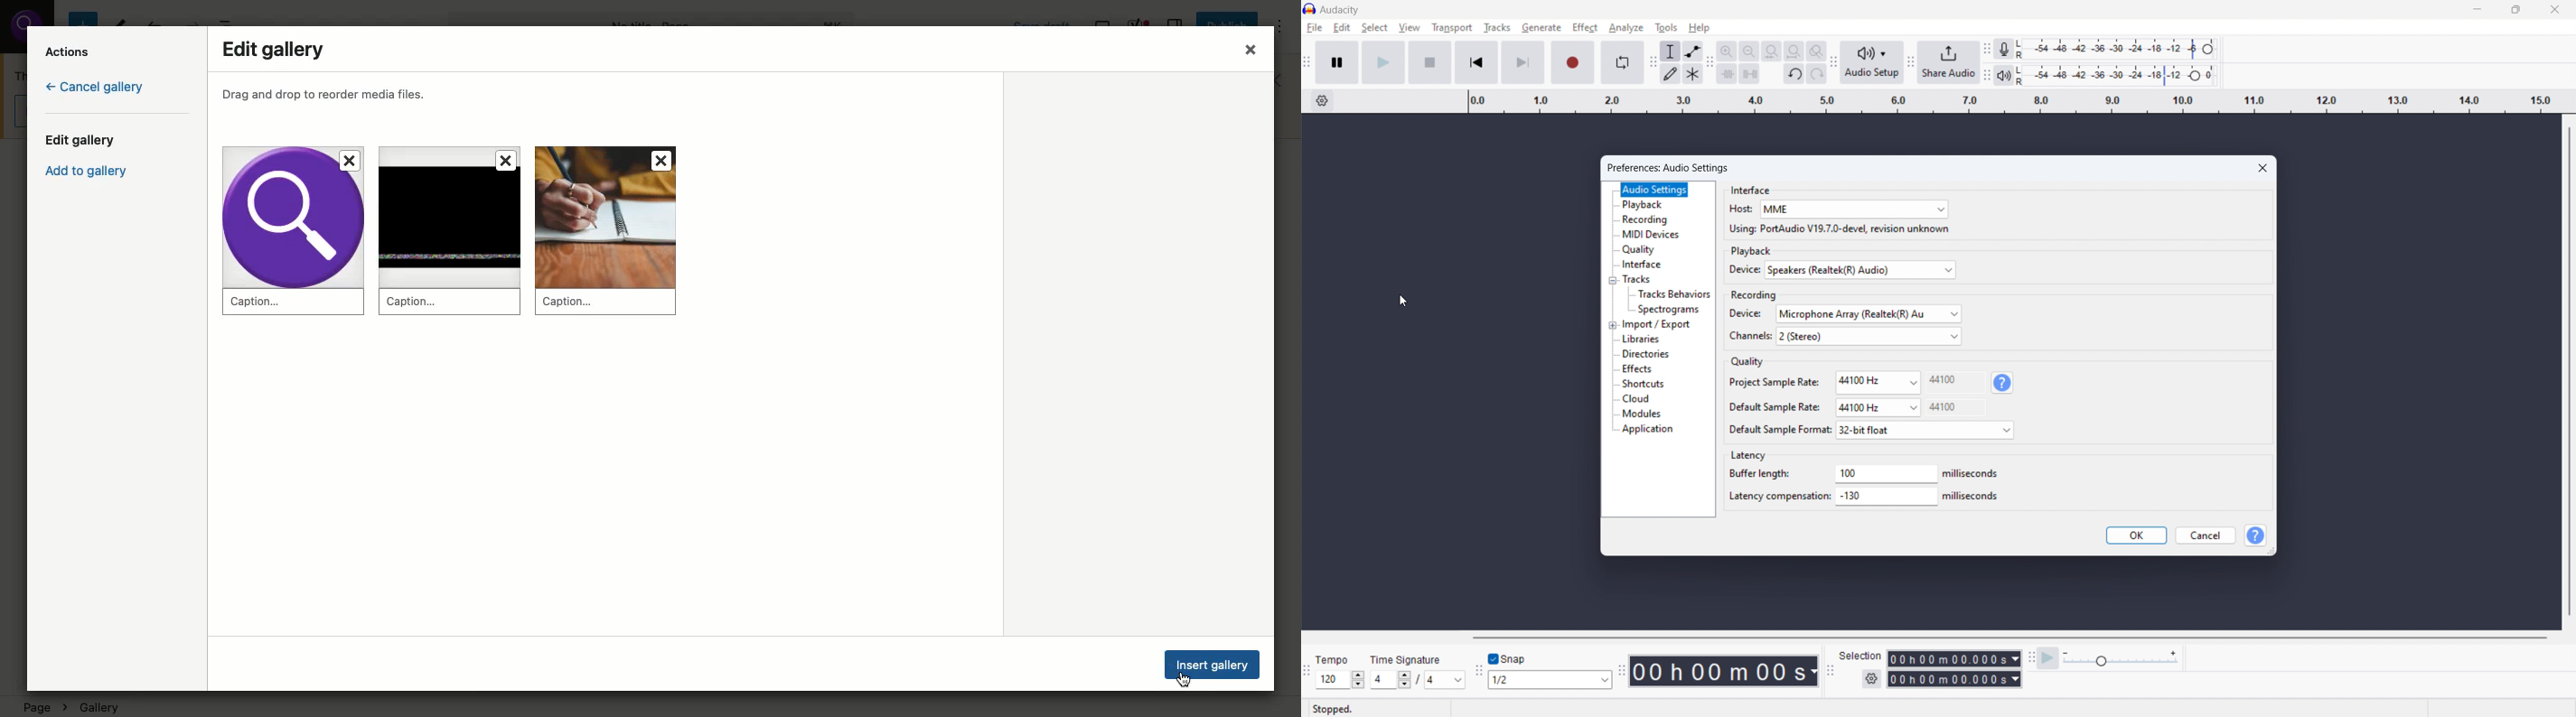 This screenshot has height=728, width=2576. What do you see at coordinates (1750, 73) in the screenshot?
I see `silence audio selection` at bounding box center [1750, 73].